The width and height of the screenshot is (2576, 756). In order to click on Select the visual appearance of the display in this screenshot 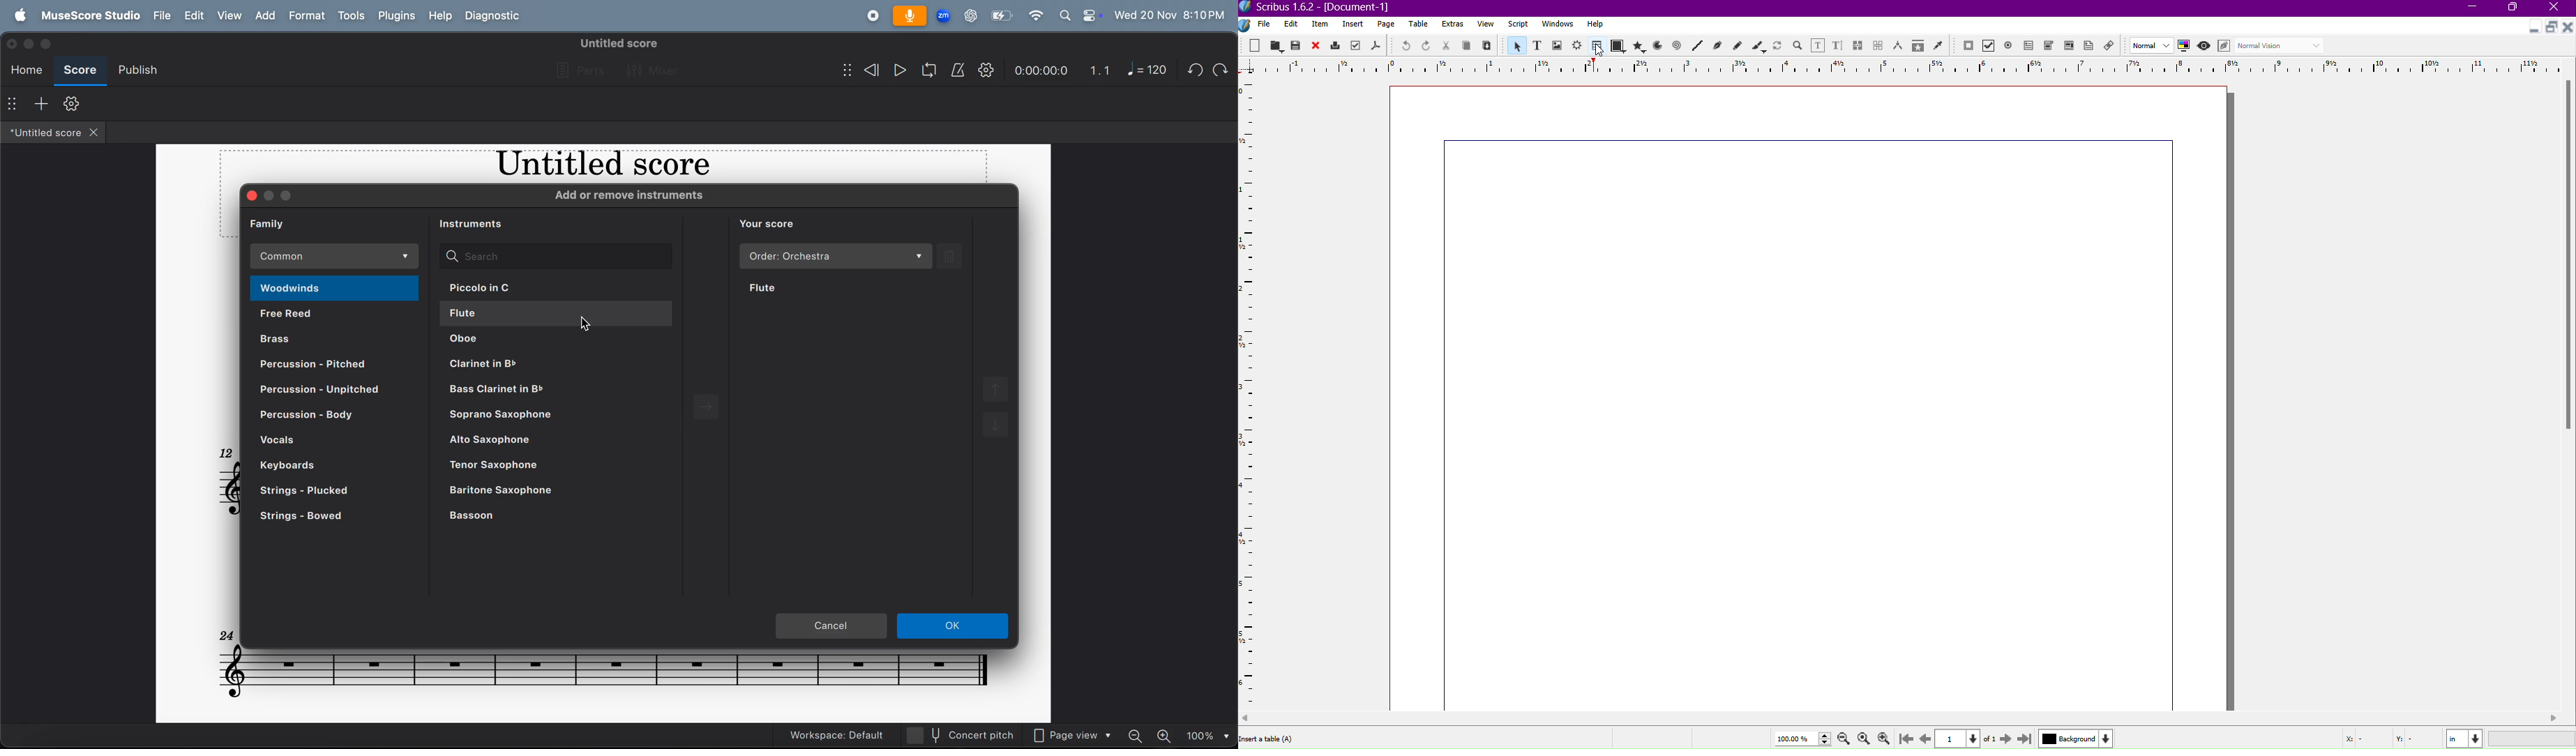, I will do `click(2282, 46)`.